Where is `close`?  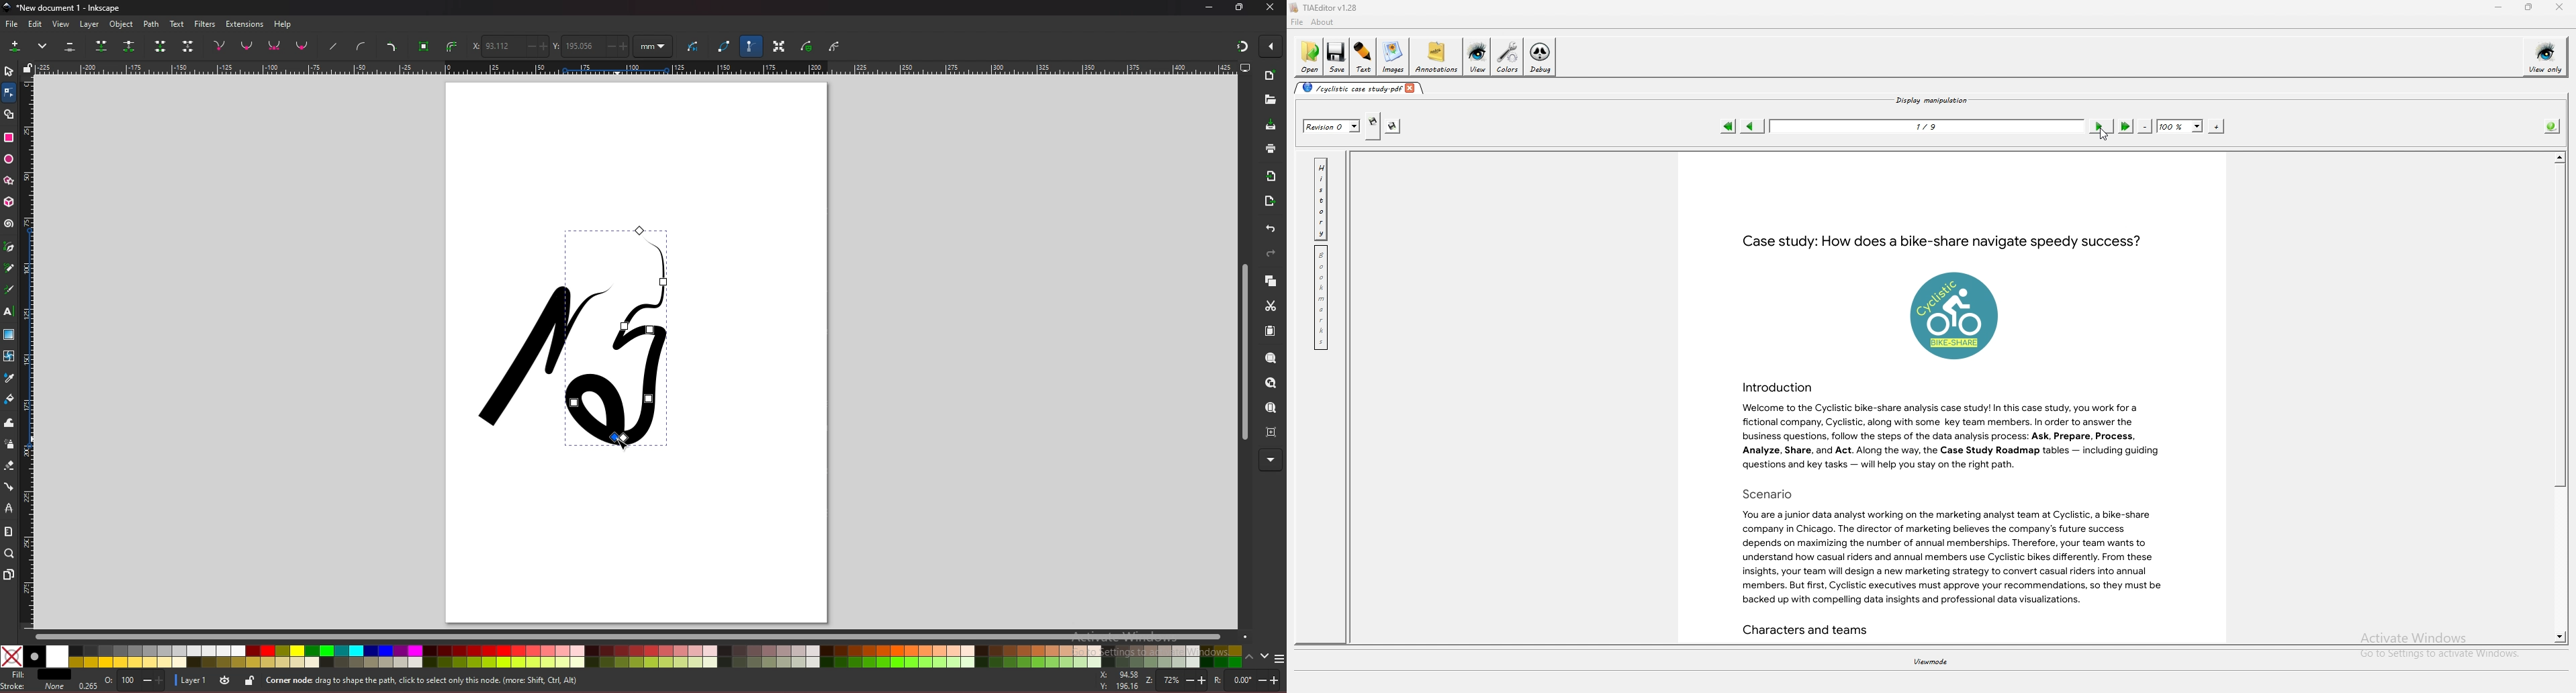
close is located at coordinates (1271, 7).